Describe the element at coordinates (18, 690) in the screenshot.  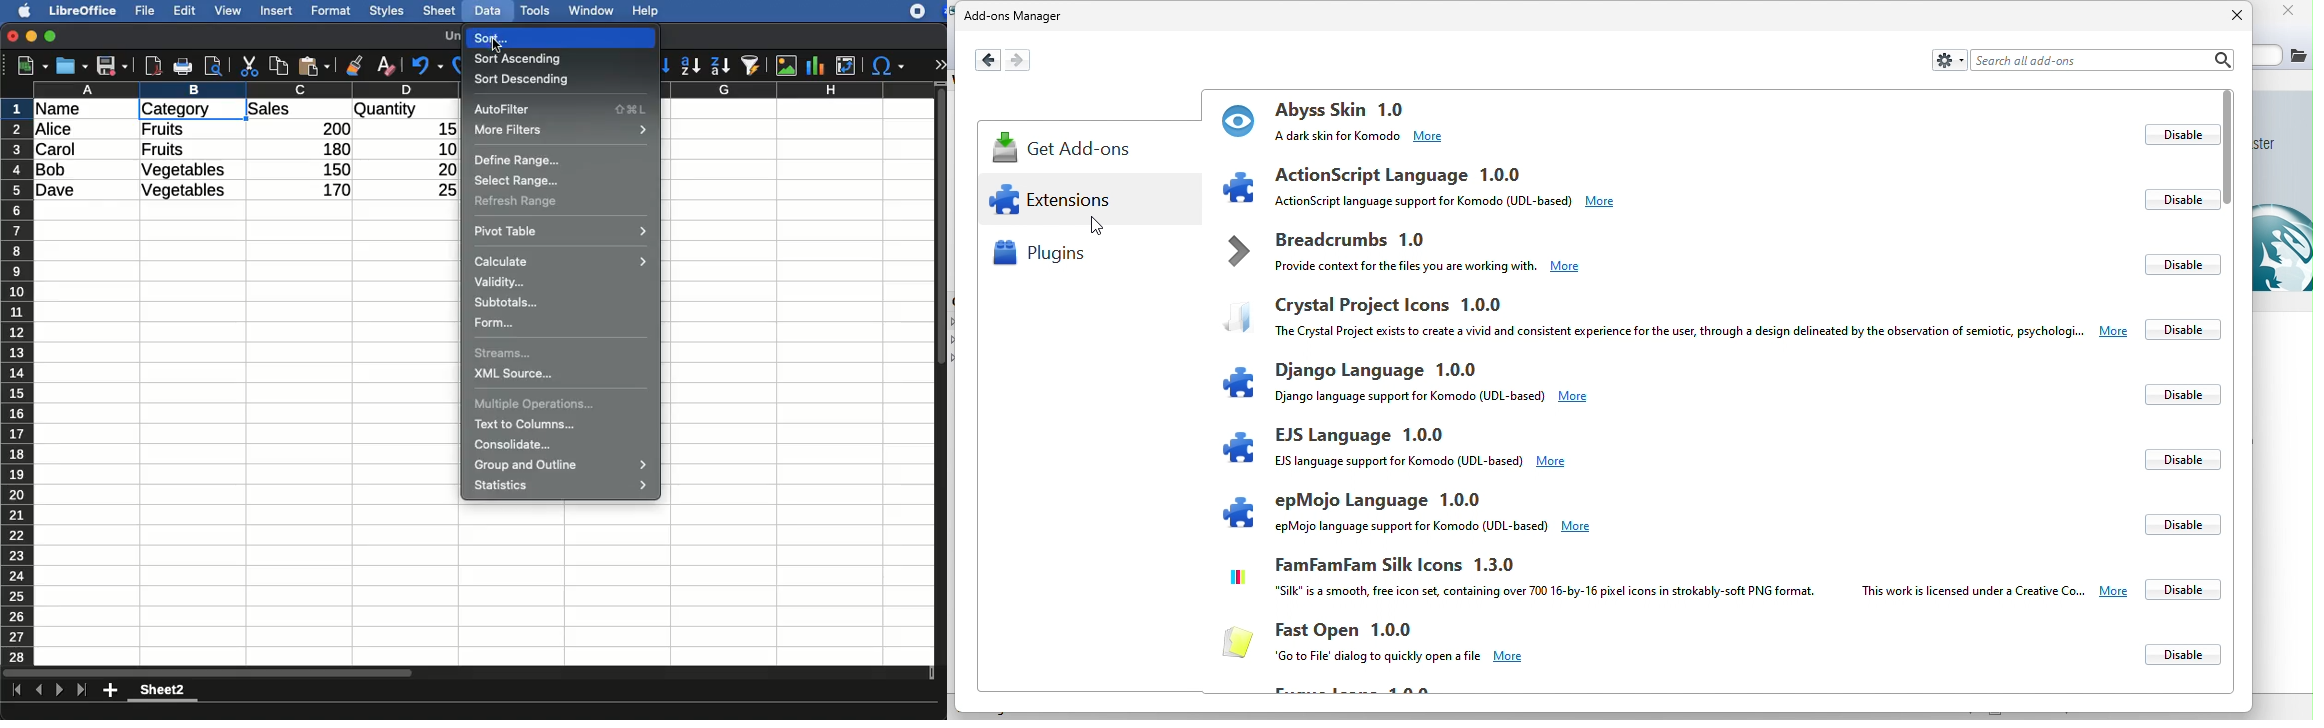
I see `first sheet` at that location.